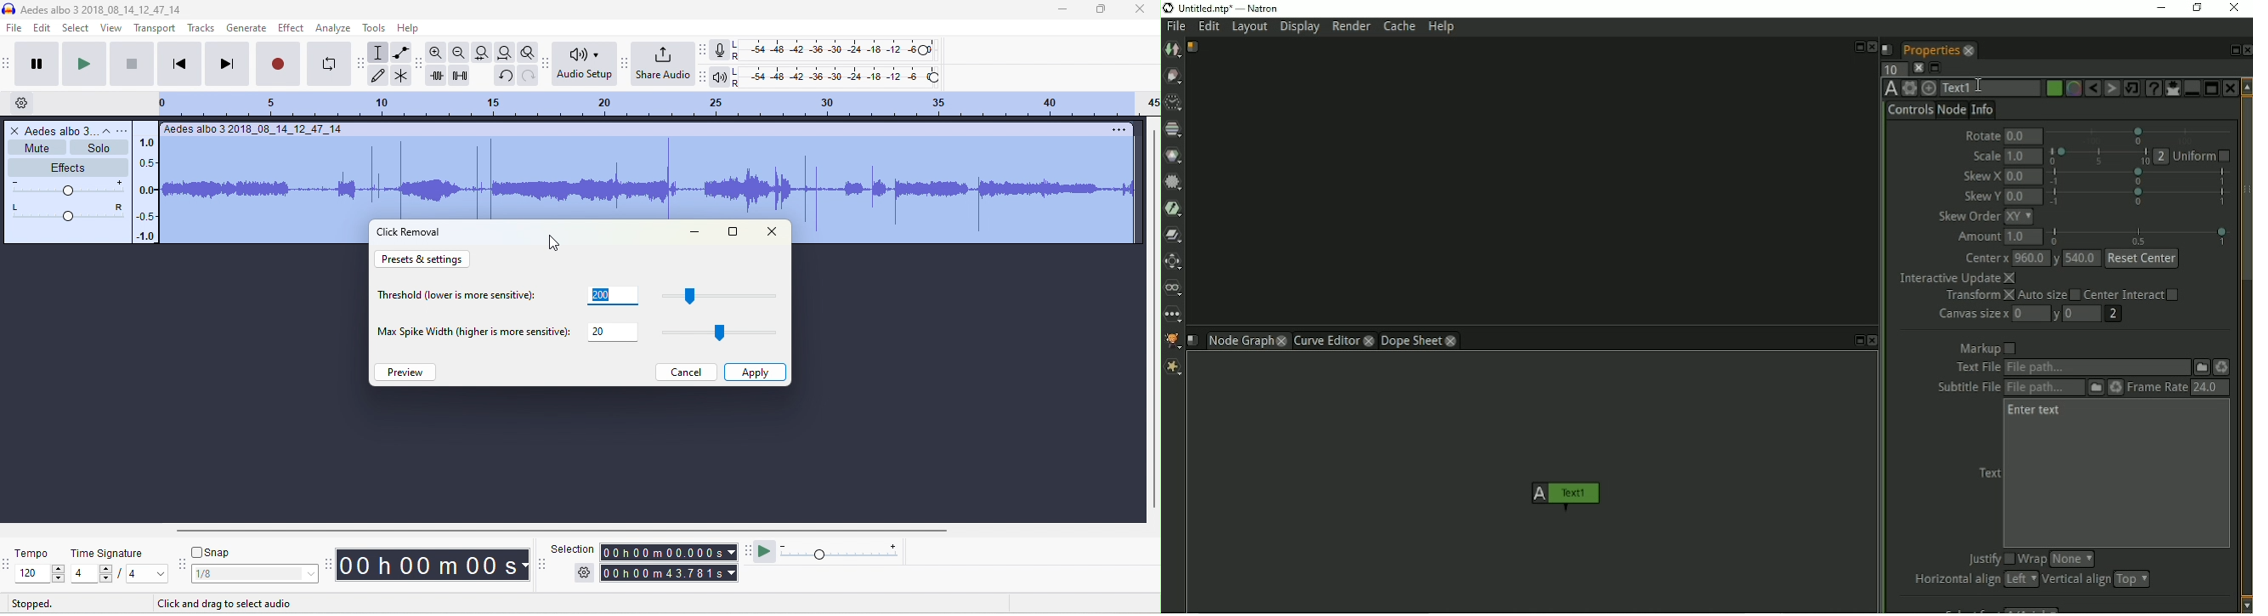 The image size is (2268, 616). Describe the element at coordinates (1119, 130) in the screenshot. I see `options` at that location.